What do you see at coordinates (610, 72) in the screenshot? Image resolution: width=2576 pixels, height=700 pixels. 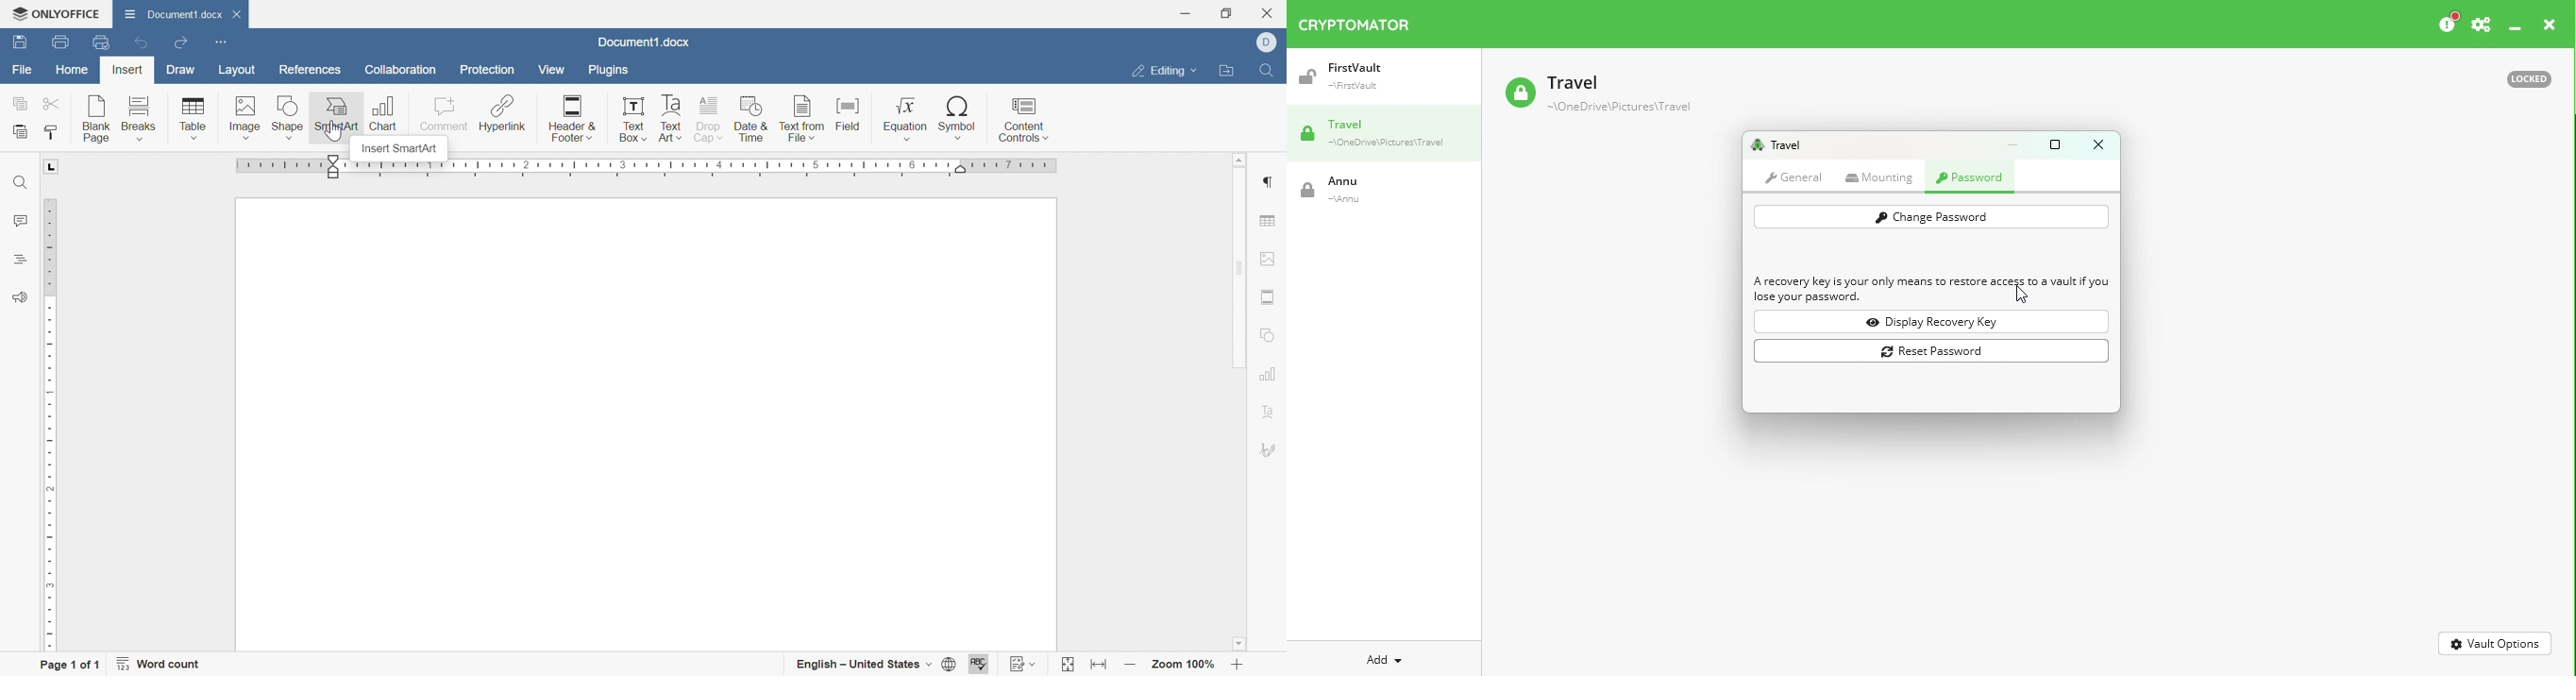 I see `Plugins` at bounding box center [610, 72].